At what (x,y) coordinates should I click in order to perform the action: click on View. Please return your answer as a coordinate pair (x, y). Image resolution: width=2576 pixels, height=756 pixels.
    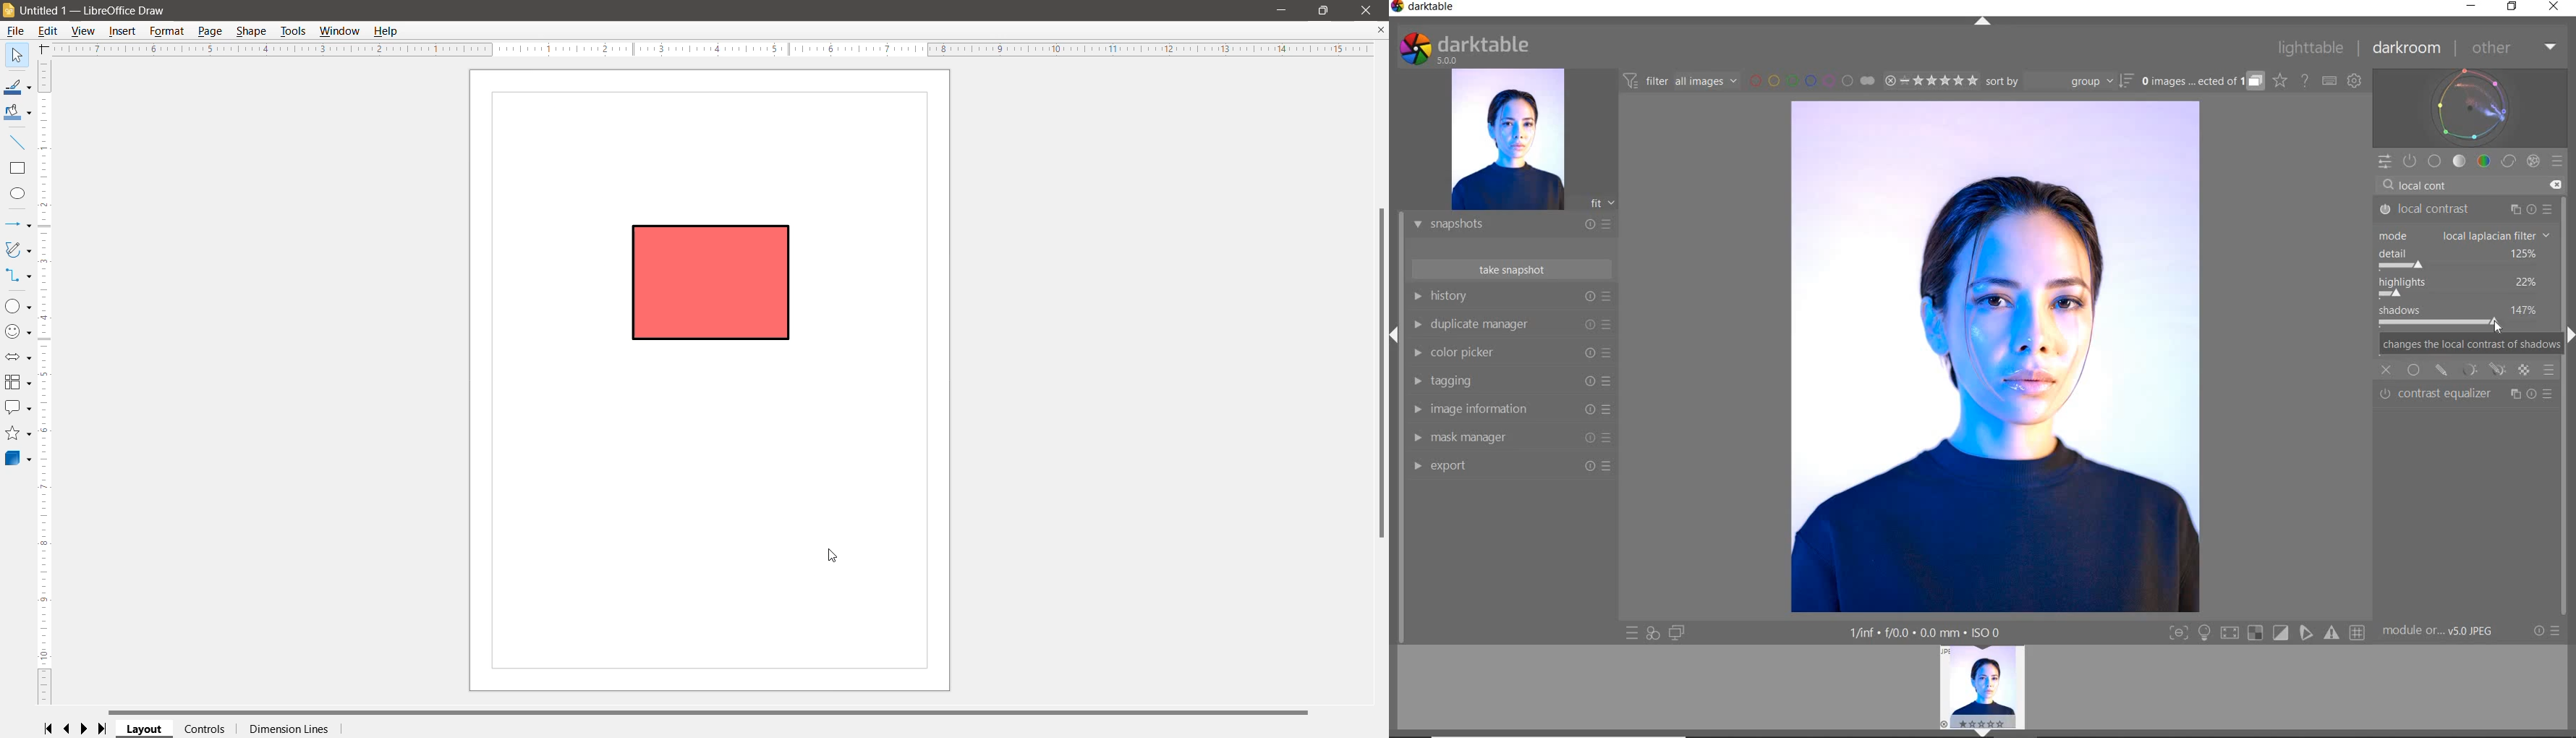
    Looking at the image, I should click on (85, 31).